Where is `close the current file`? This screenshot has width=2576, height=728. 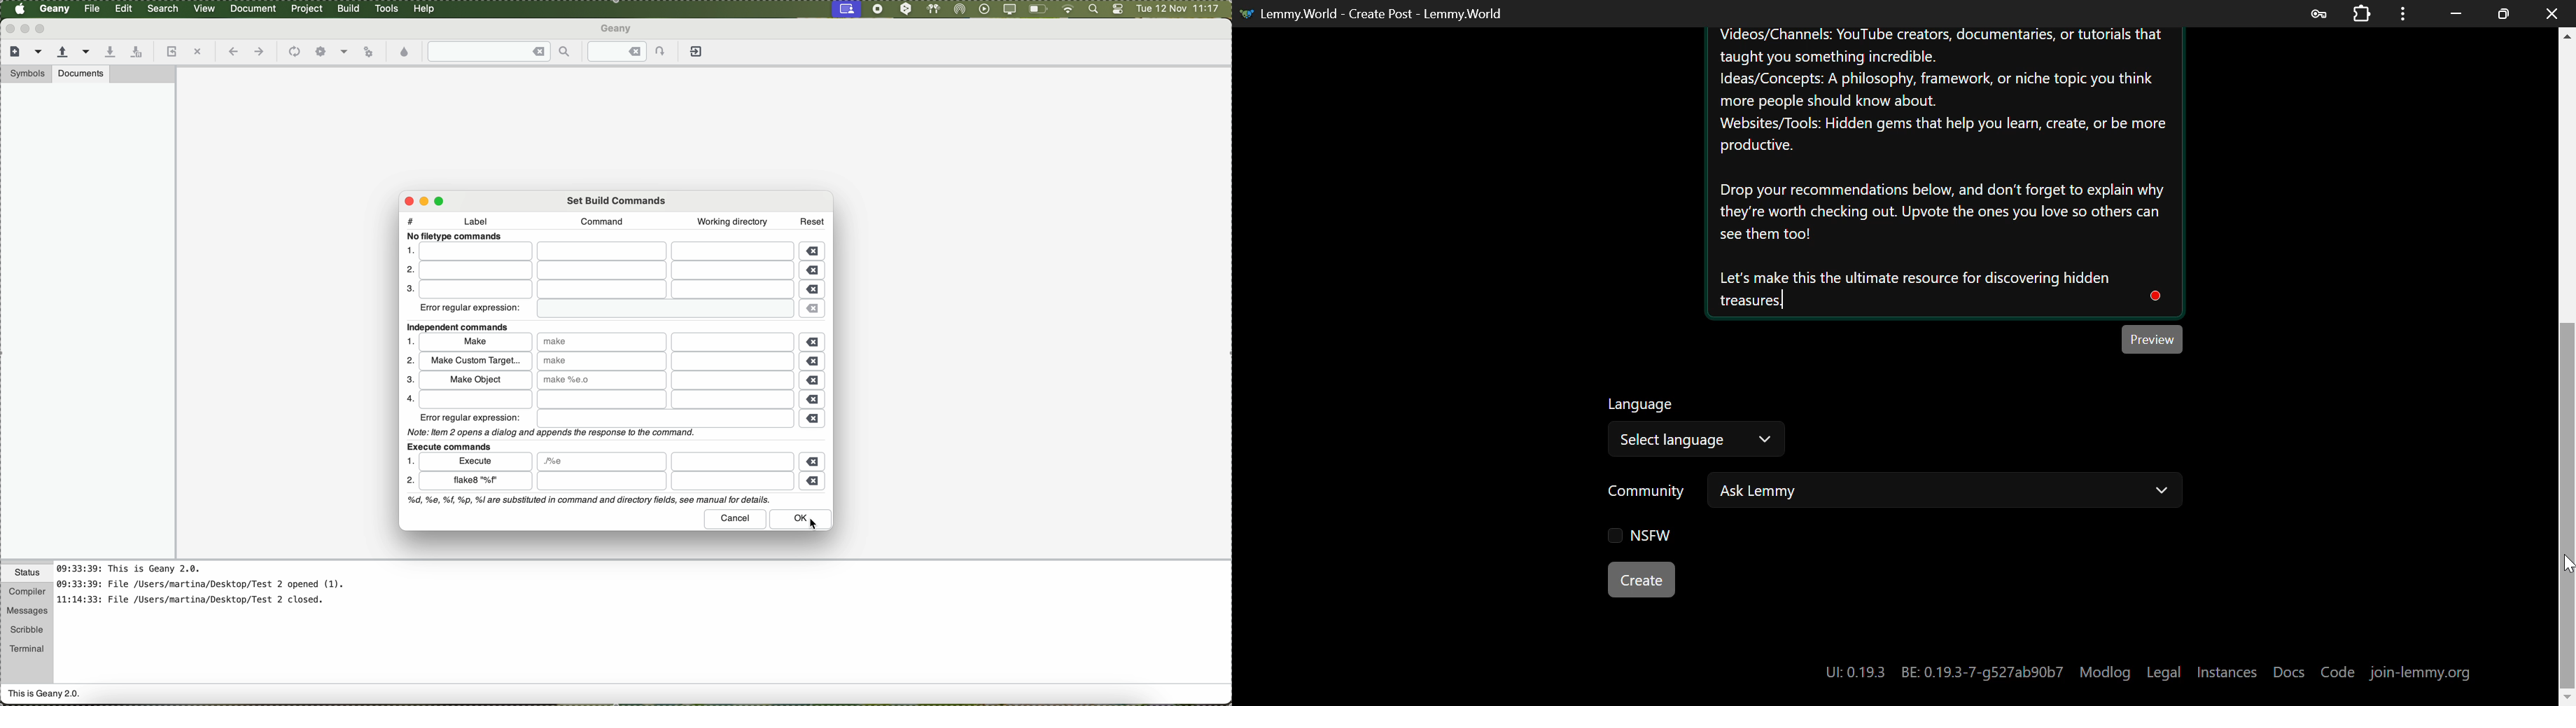 close the current file is located at coordinates (197, 52).